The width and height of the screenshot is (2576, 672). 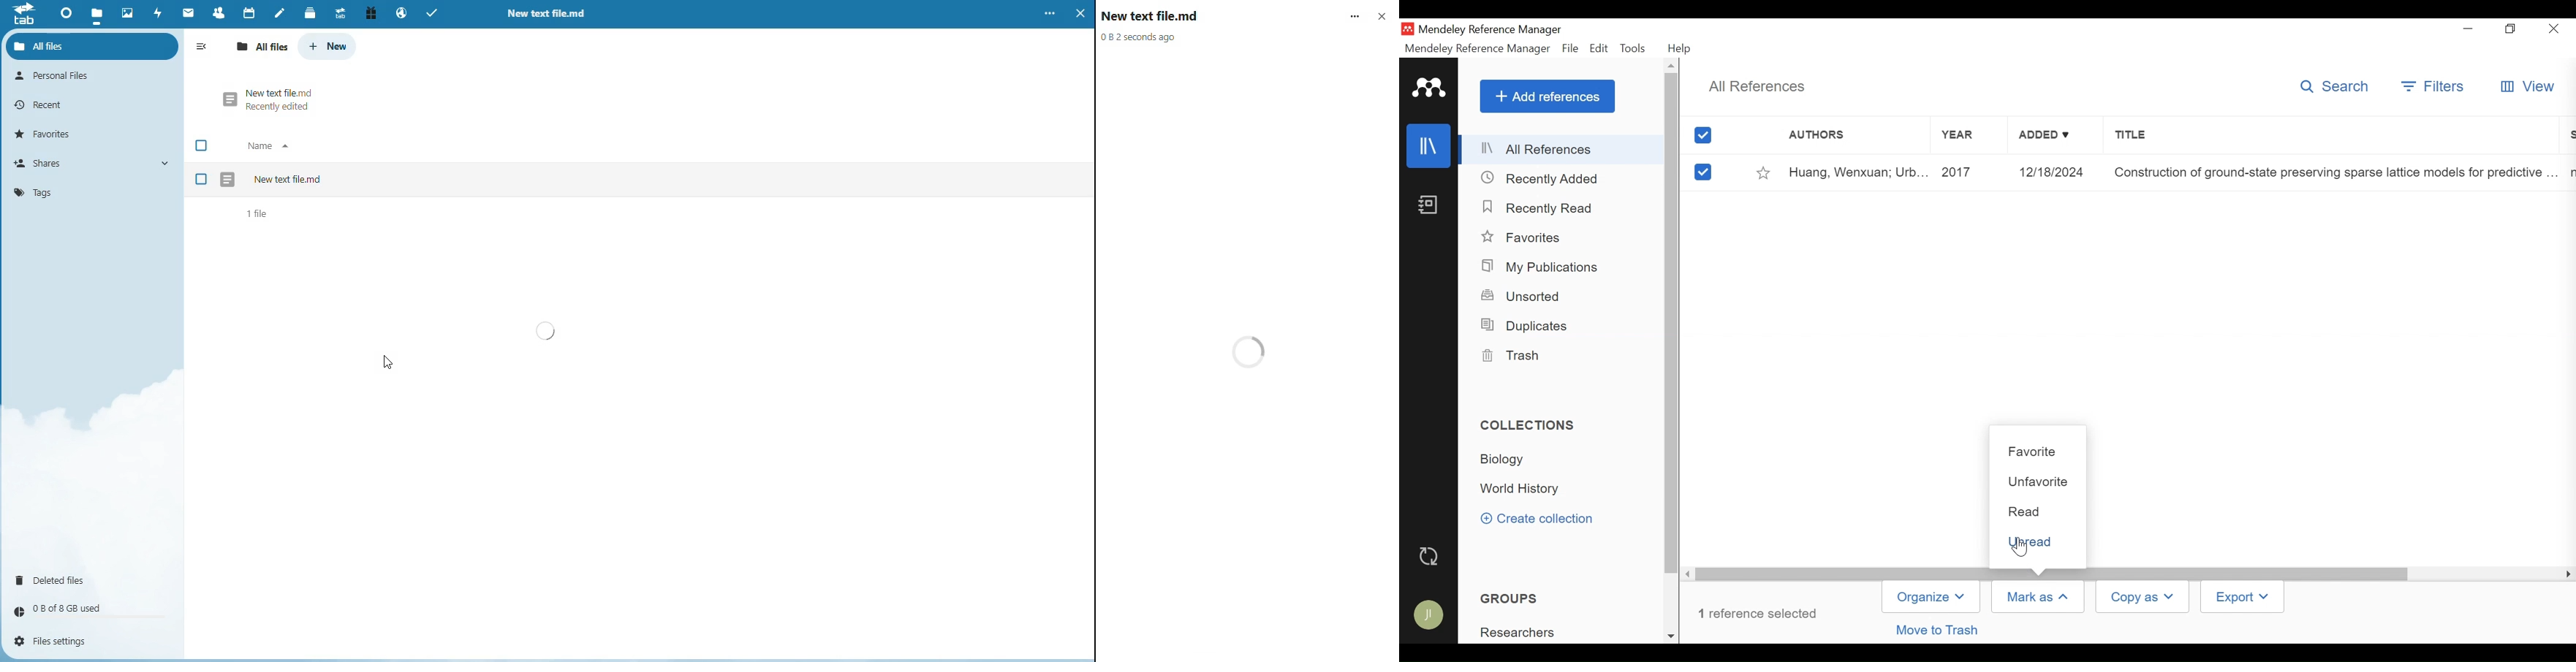 What do you see at coordinates (1673, 322) in the screenshot?
I see `Vertical Scroll bar` at bounding box center [1673, 322].